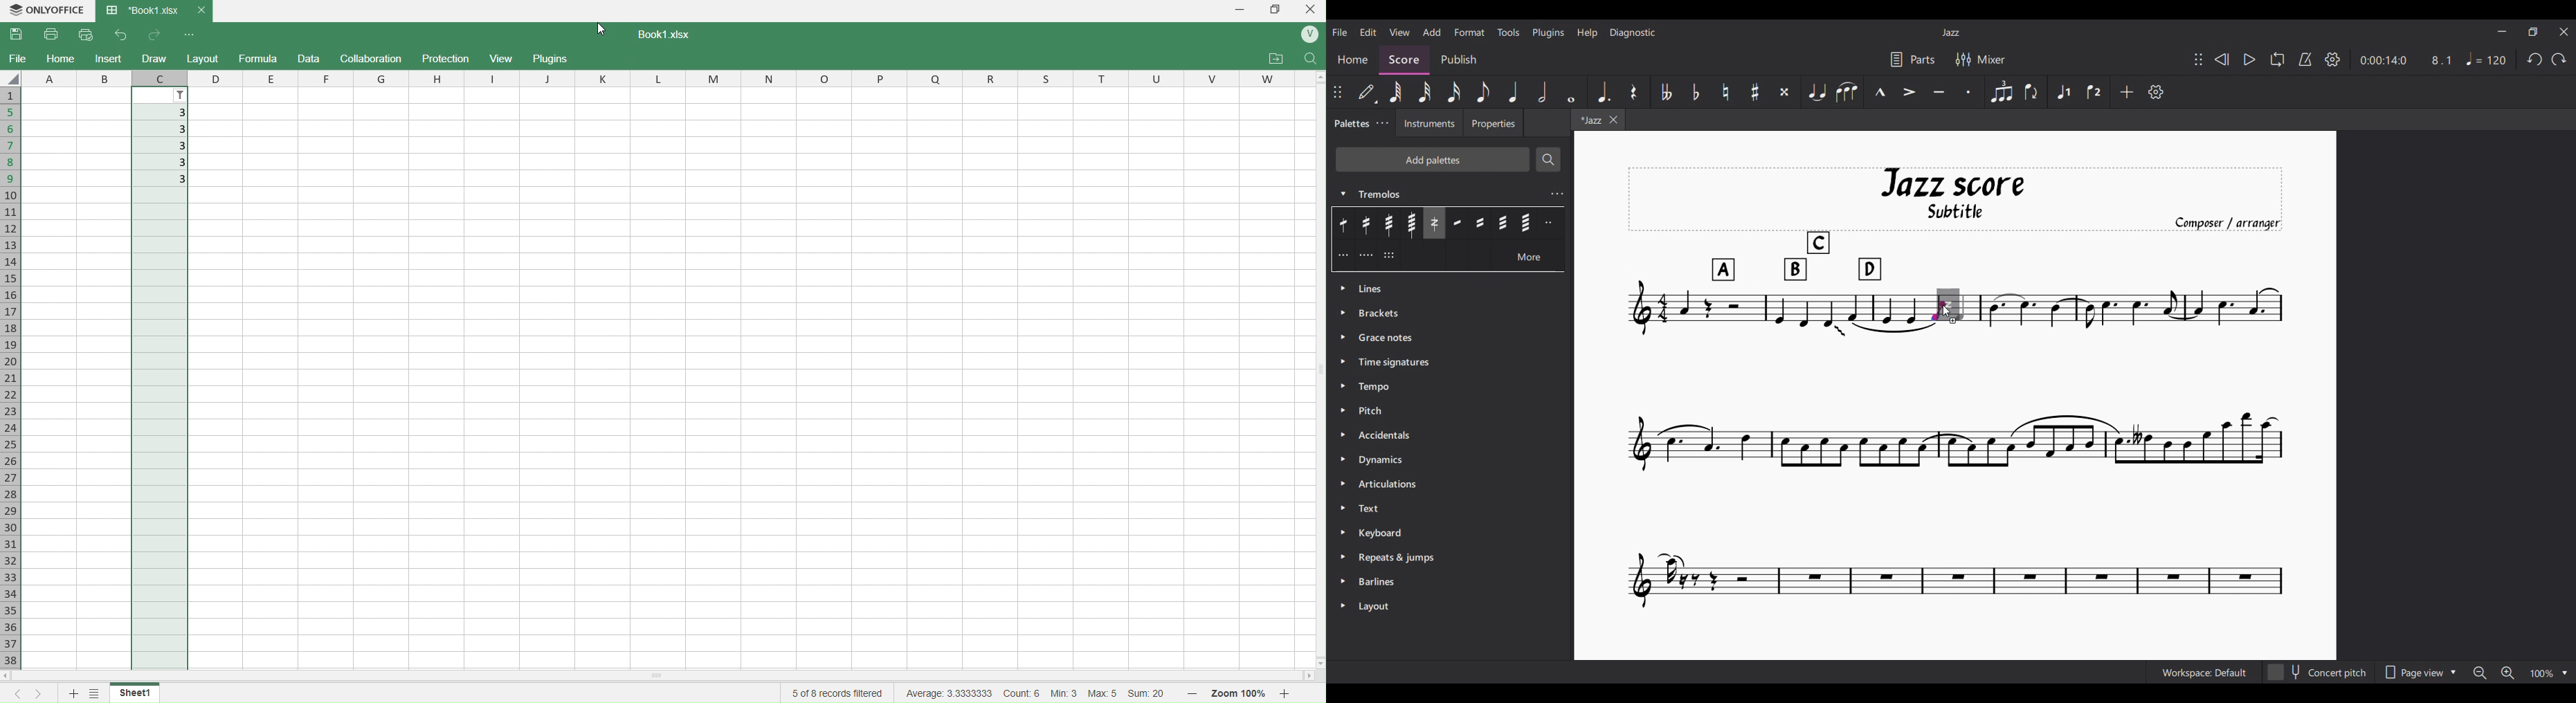 This screenshot has width=2576, height=728. What do you see at coordinates (1542, 91) in the screenshot?
I see `Half note` at bounding box center [1542, 91].